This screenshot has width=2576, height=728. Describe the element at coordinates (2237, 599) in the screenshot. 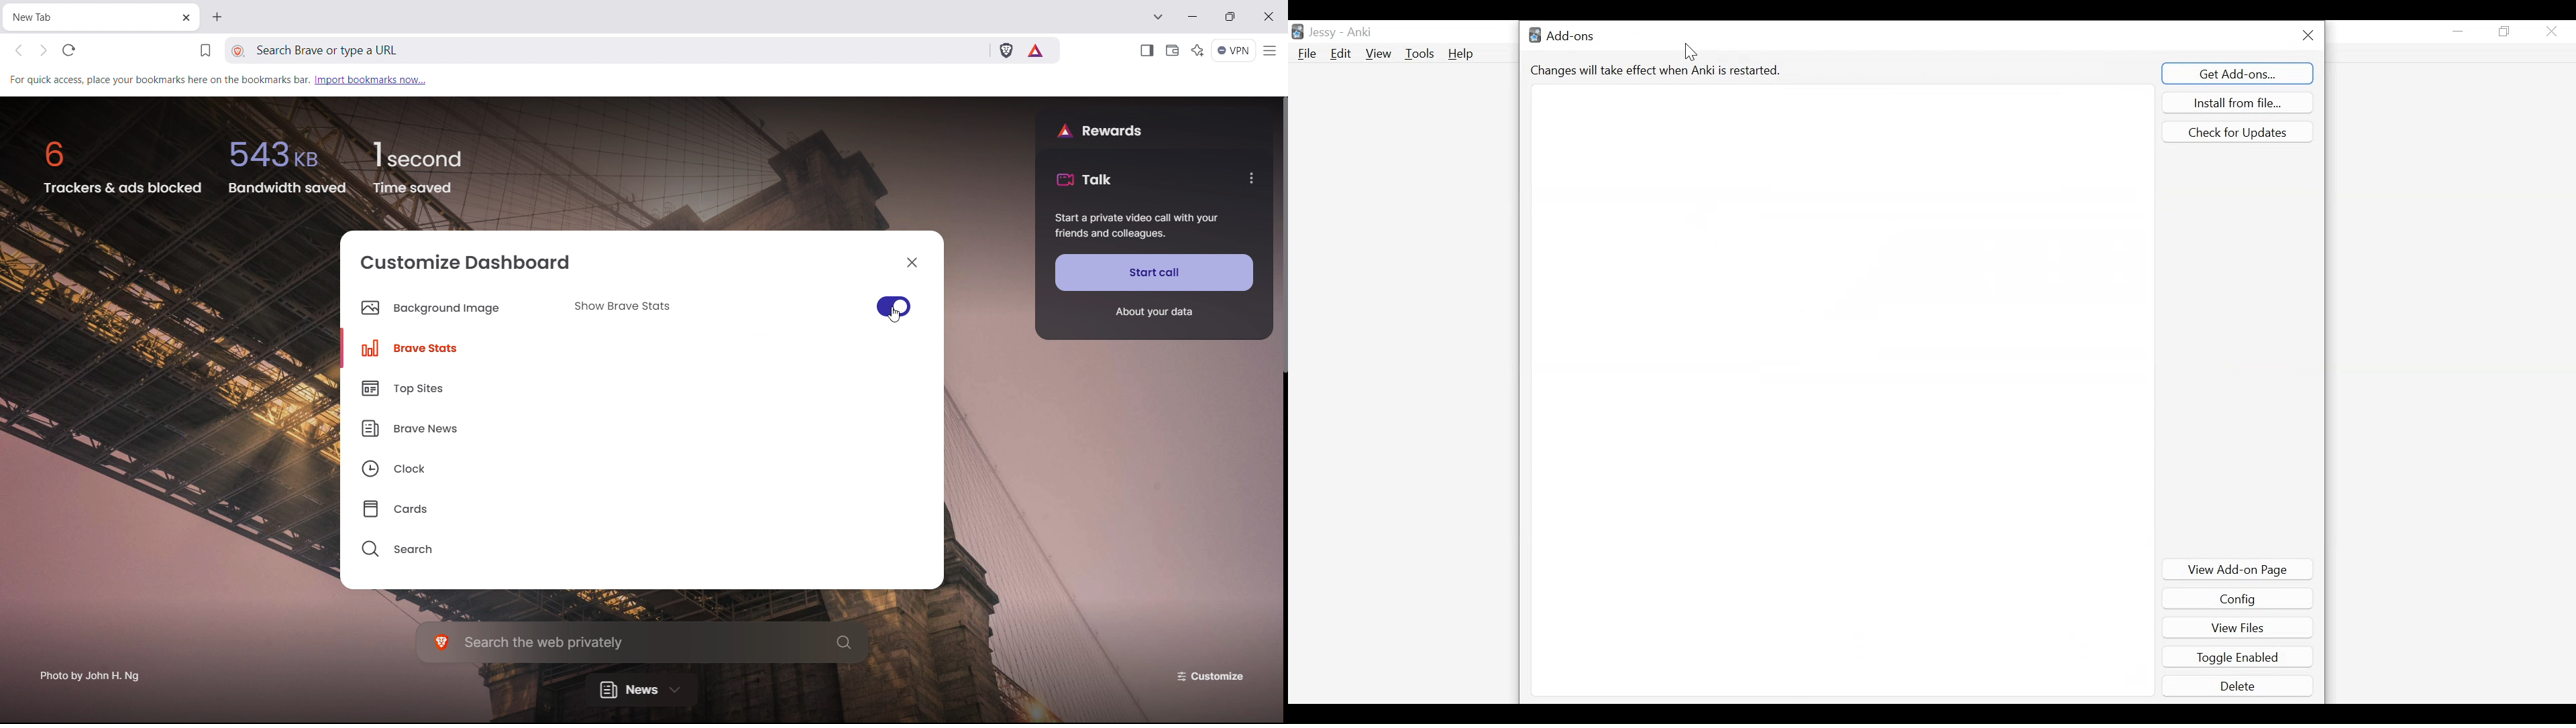

I see `Config` at that location.